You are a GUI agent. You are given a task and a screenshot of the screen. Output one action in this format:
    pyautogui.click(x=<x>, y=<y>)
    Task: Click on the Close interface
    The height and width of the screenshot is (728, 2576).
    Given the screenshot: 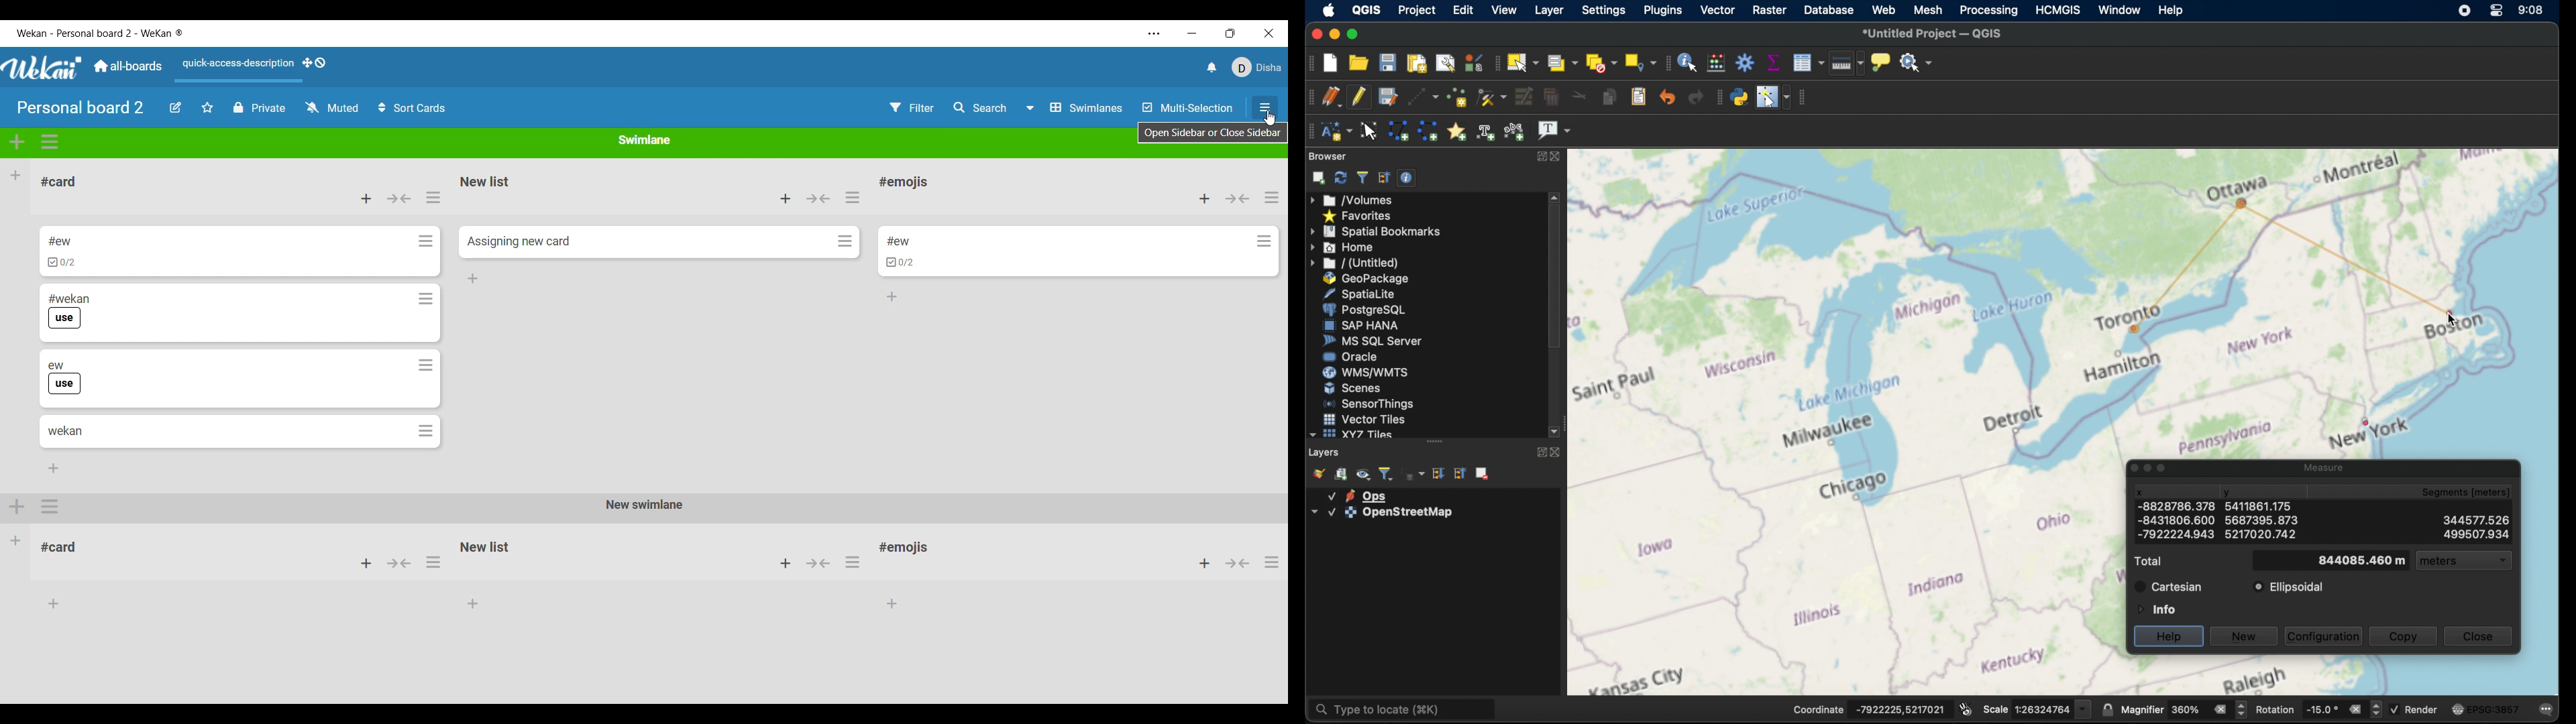 What is the action you would take?
    pyautogui.click(x=1269, y=34)
    